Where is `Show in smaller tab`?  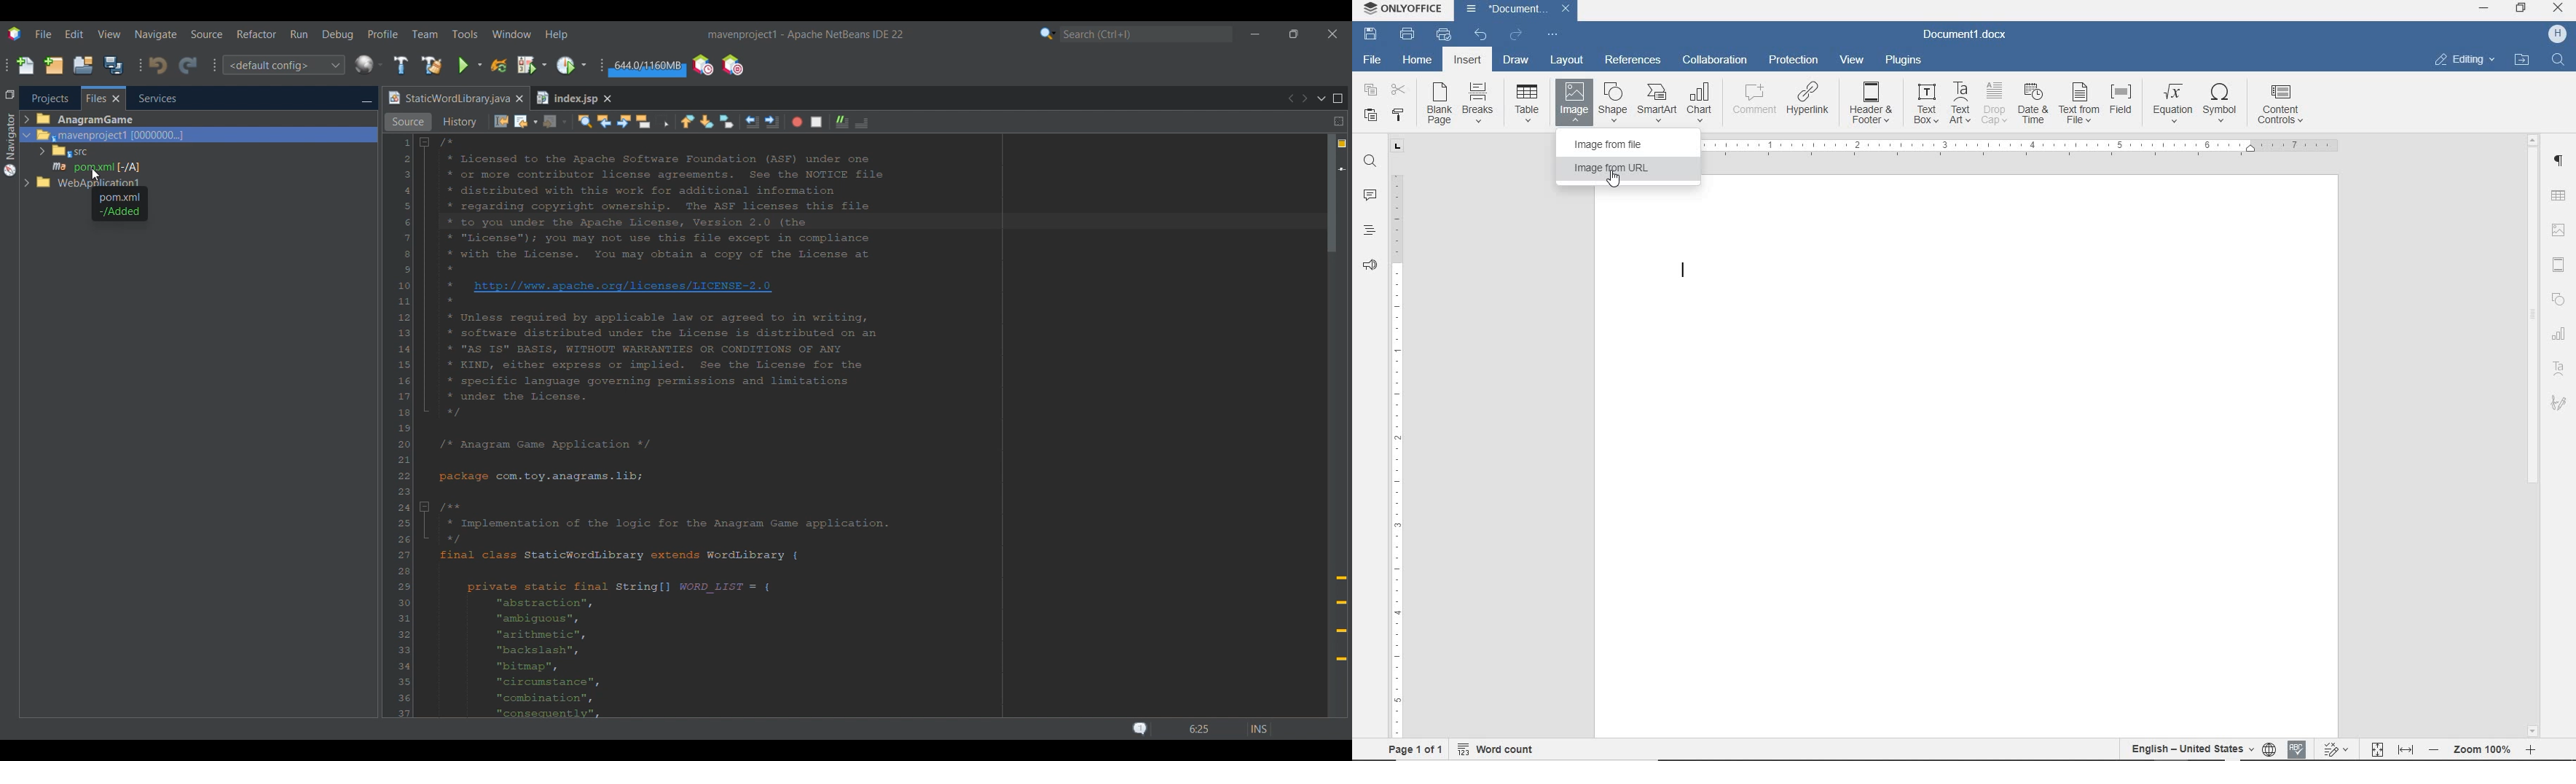
Show in smaller tab is located at coordinates (1294, 34).